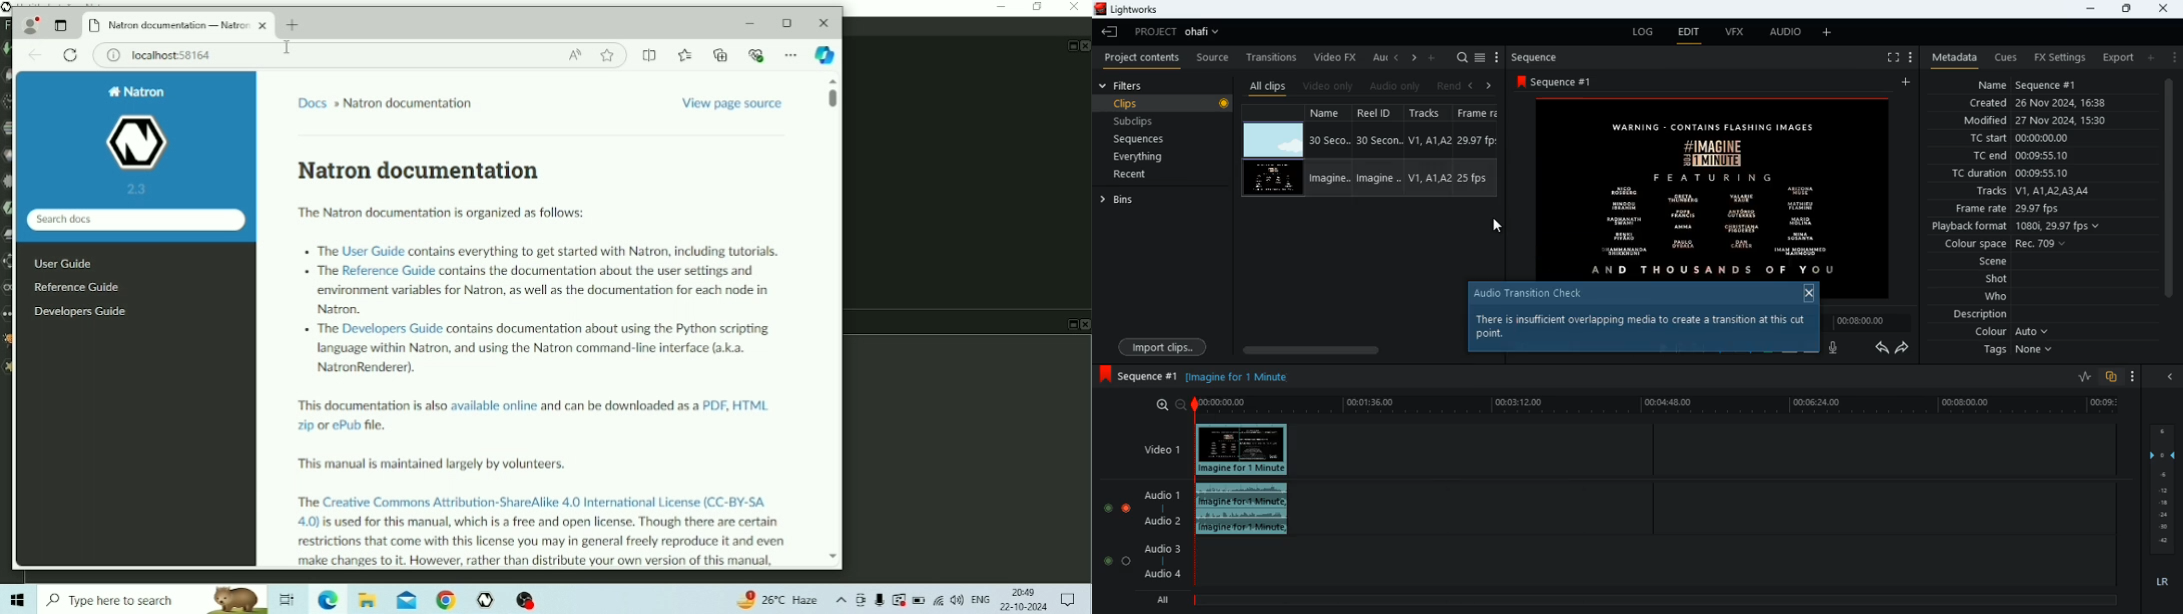 Image resolution: width=2184 pixels, height=616 pixels. What do you see at coordinates (1662, 406) in the screenshot?
I see `timeline` at bounding box center [1662, 406].